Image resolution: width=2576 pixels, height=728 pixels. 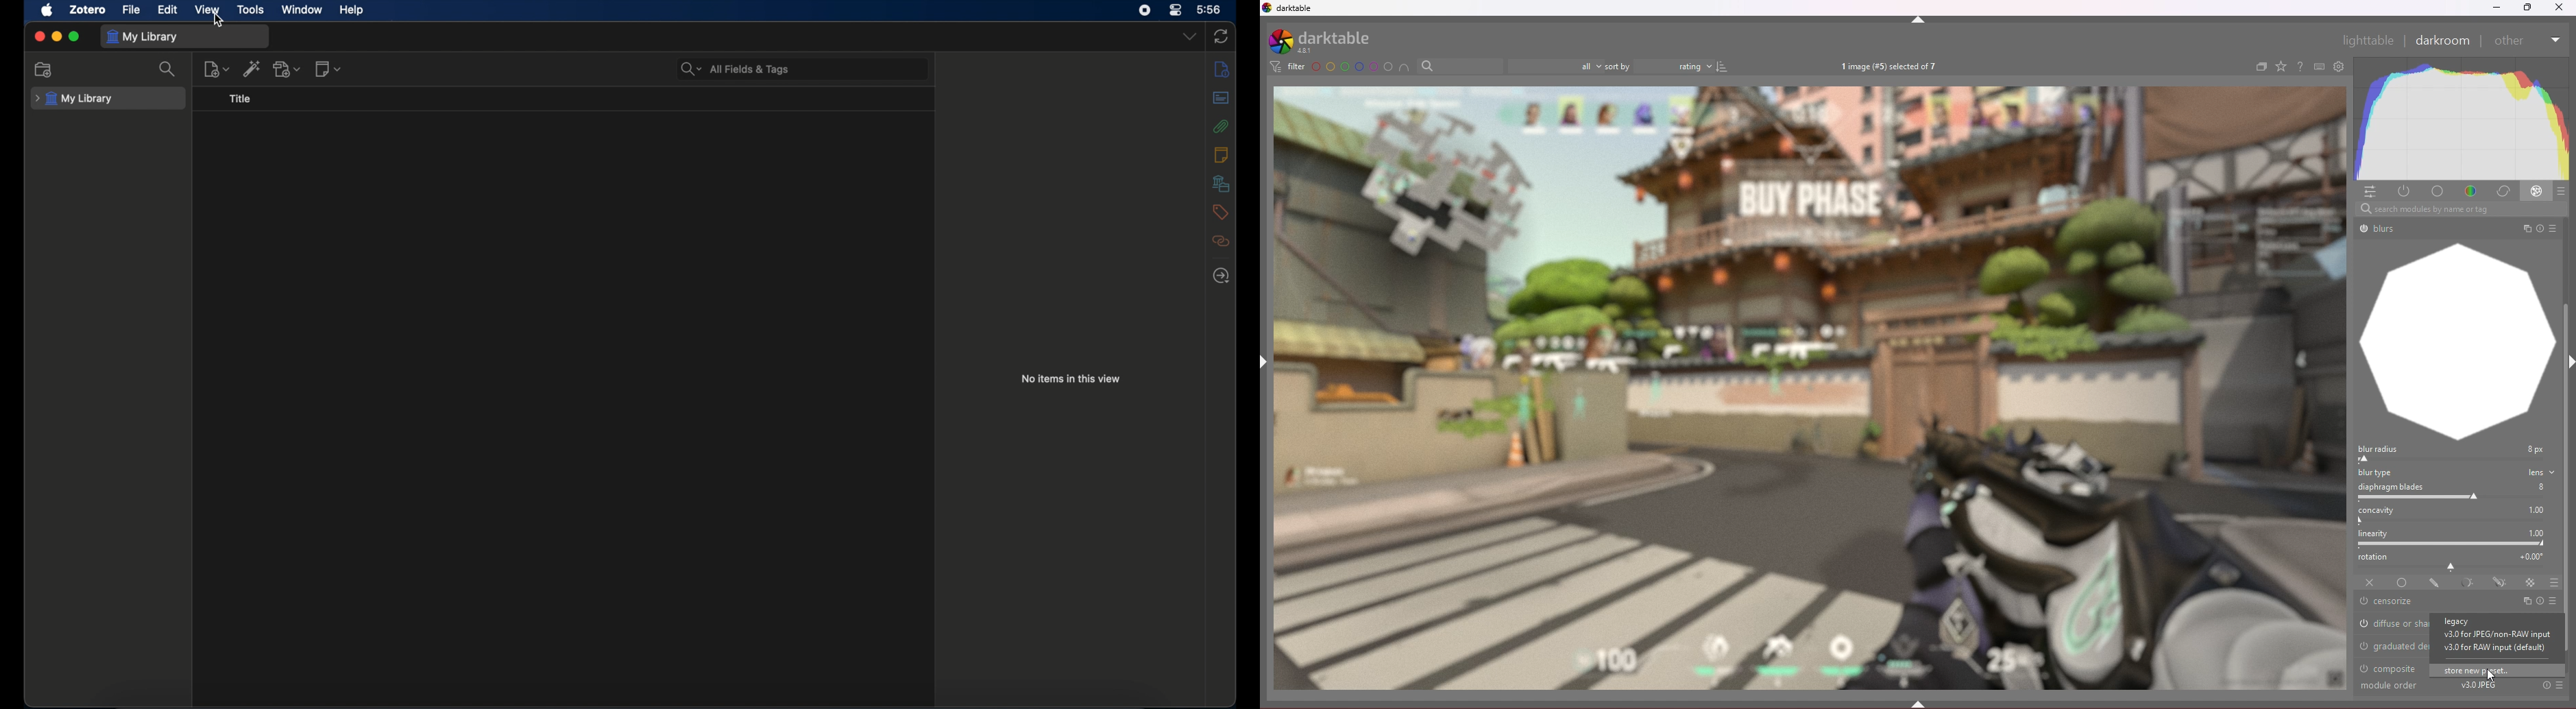 What do you see at coordinates (2527, 8) in the screenshot?
I see `resize` at bounding box center [2527, 8].